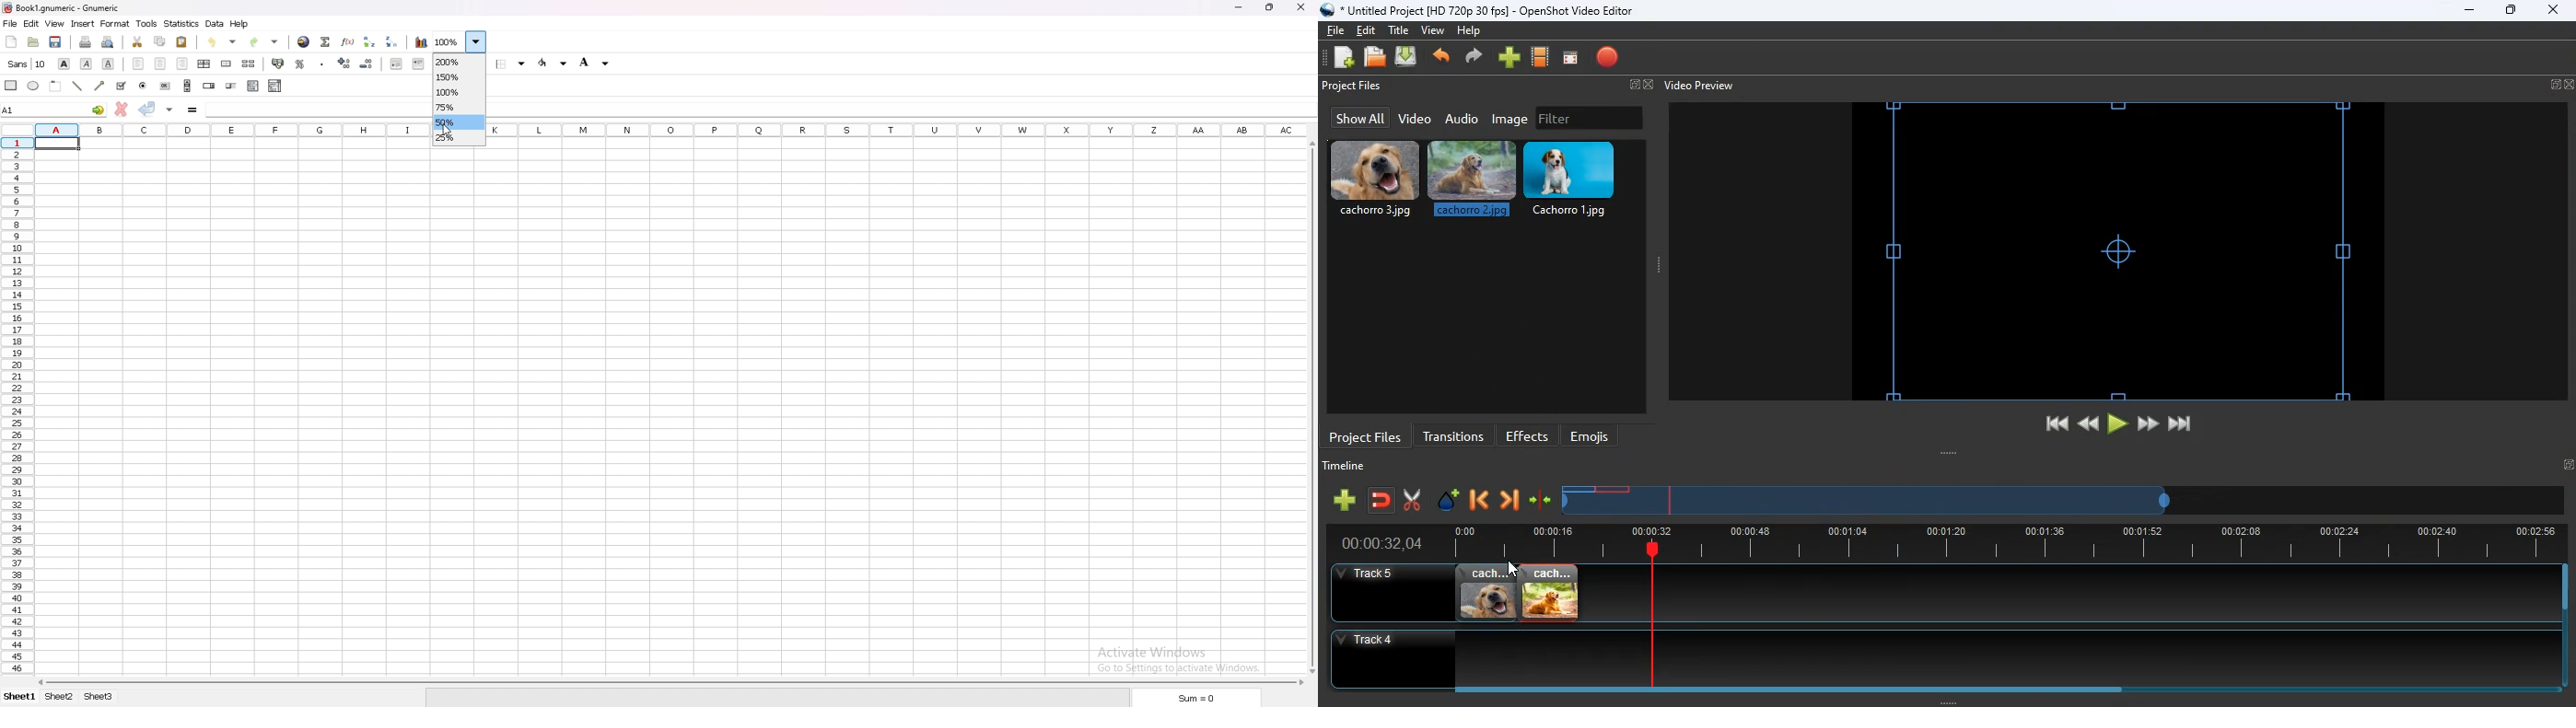 The height and width of the screenshot is (728, 2576). What do you see at coordinates (1541, 501) in the screenshot?
I see `compress` at bounding box center [1541, 501].